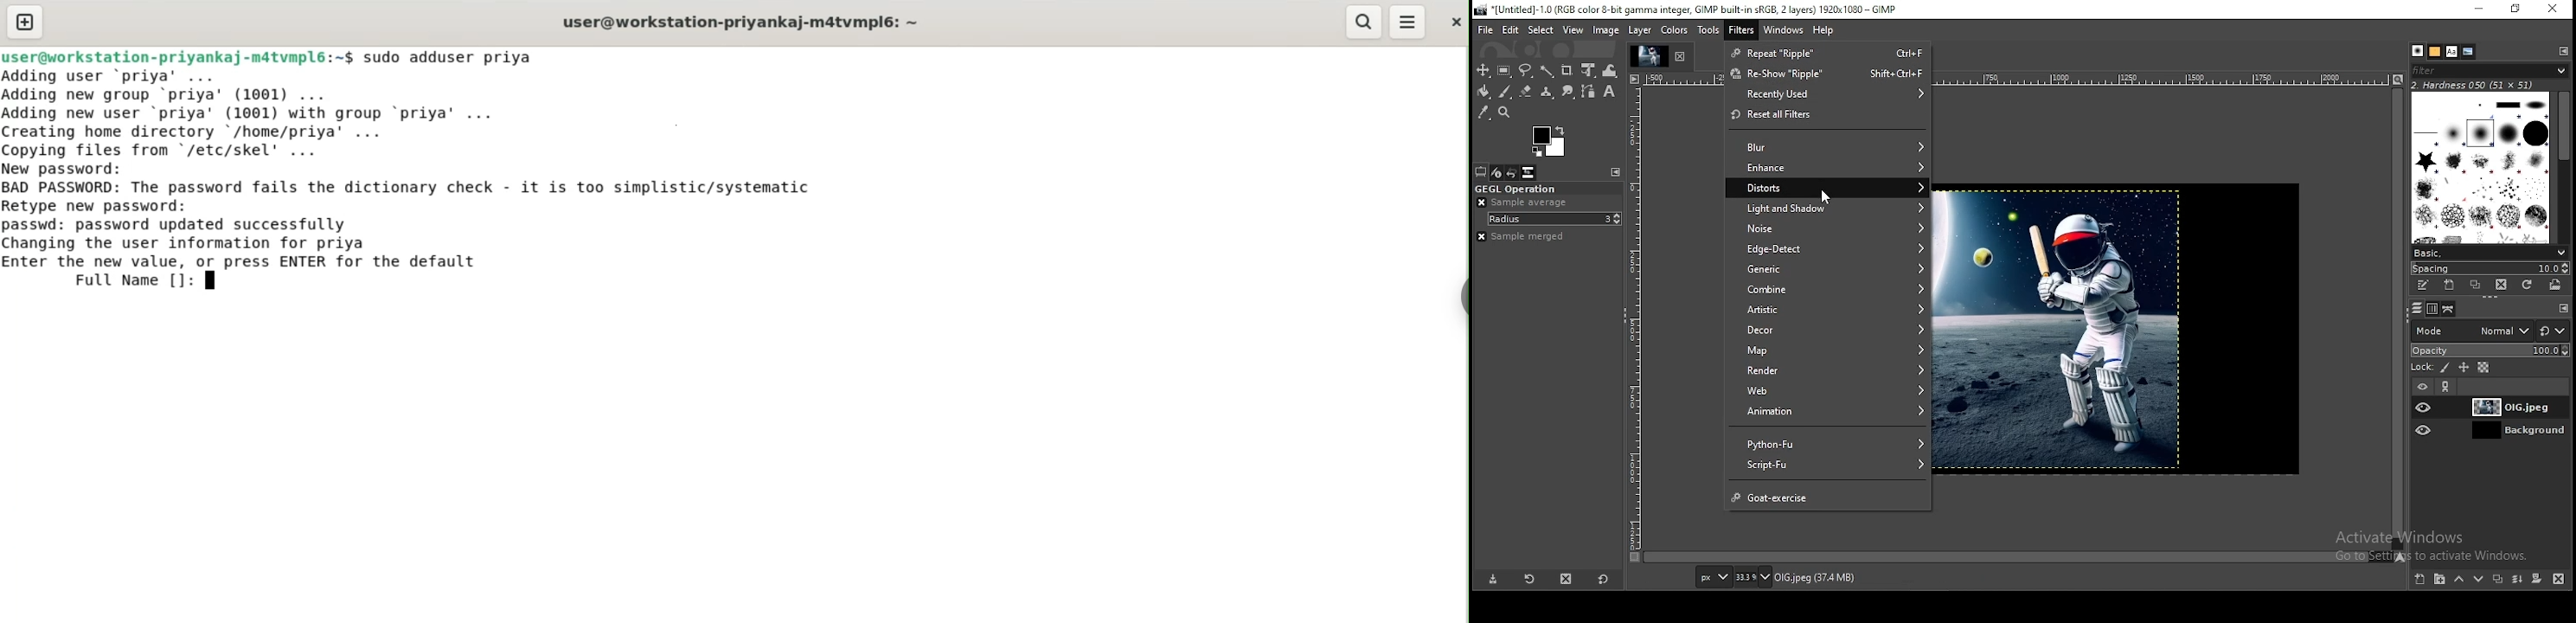  Describe the element at coordinates (1708, 30) in the screenshot. I see `tools` at that location.